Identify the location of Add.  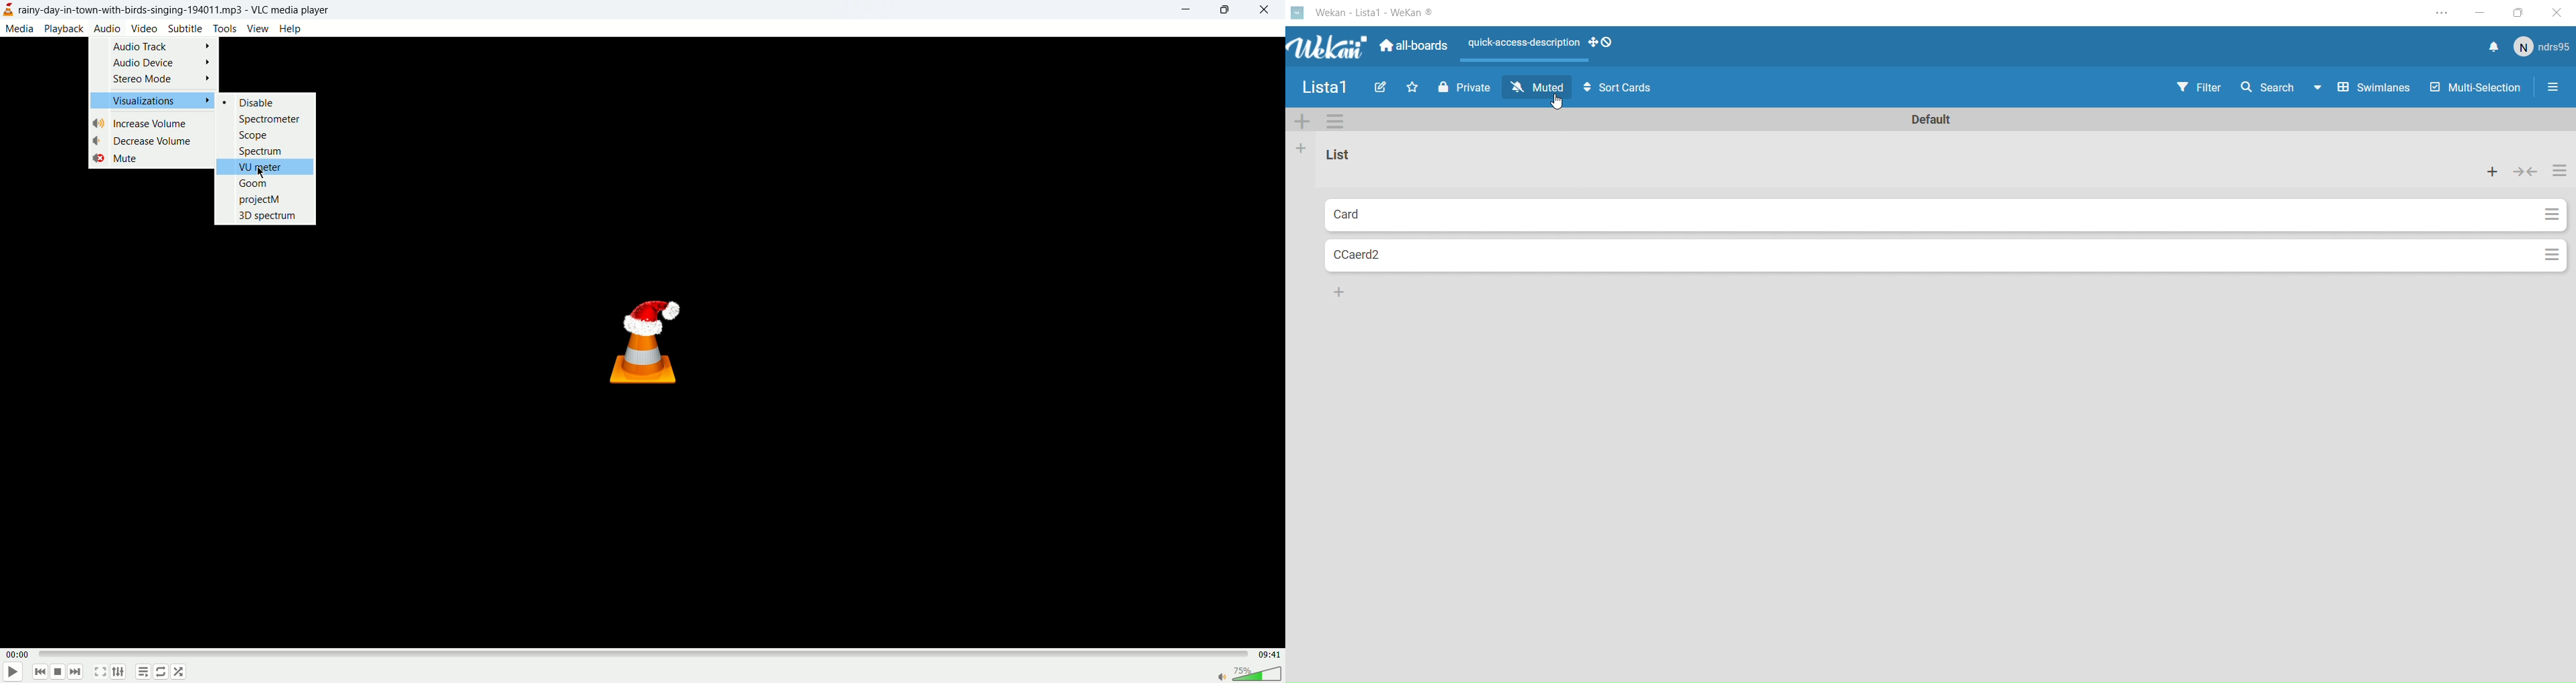
(1338, 291).